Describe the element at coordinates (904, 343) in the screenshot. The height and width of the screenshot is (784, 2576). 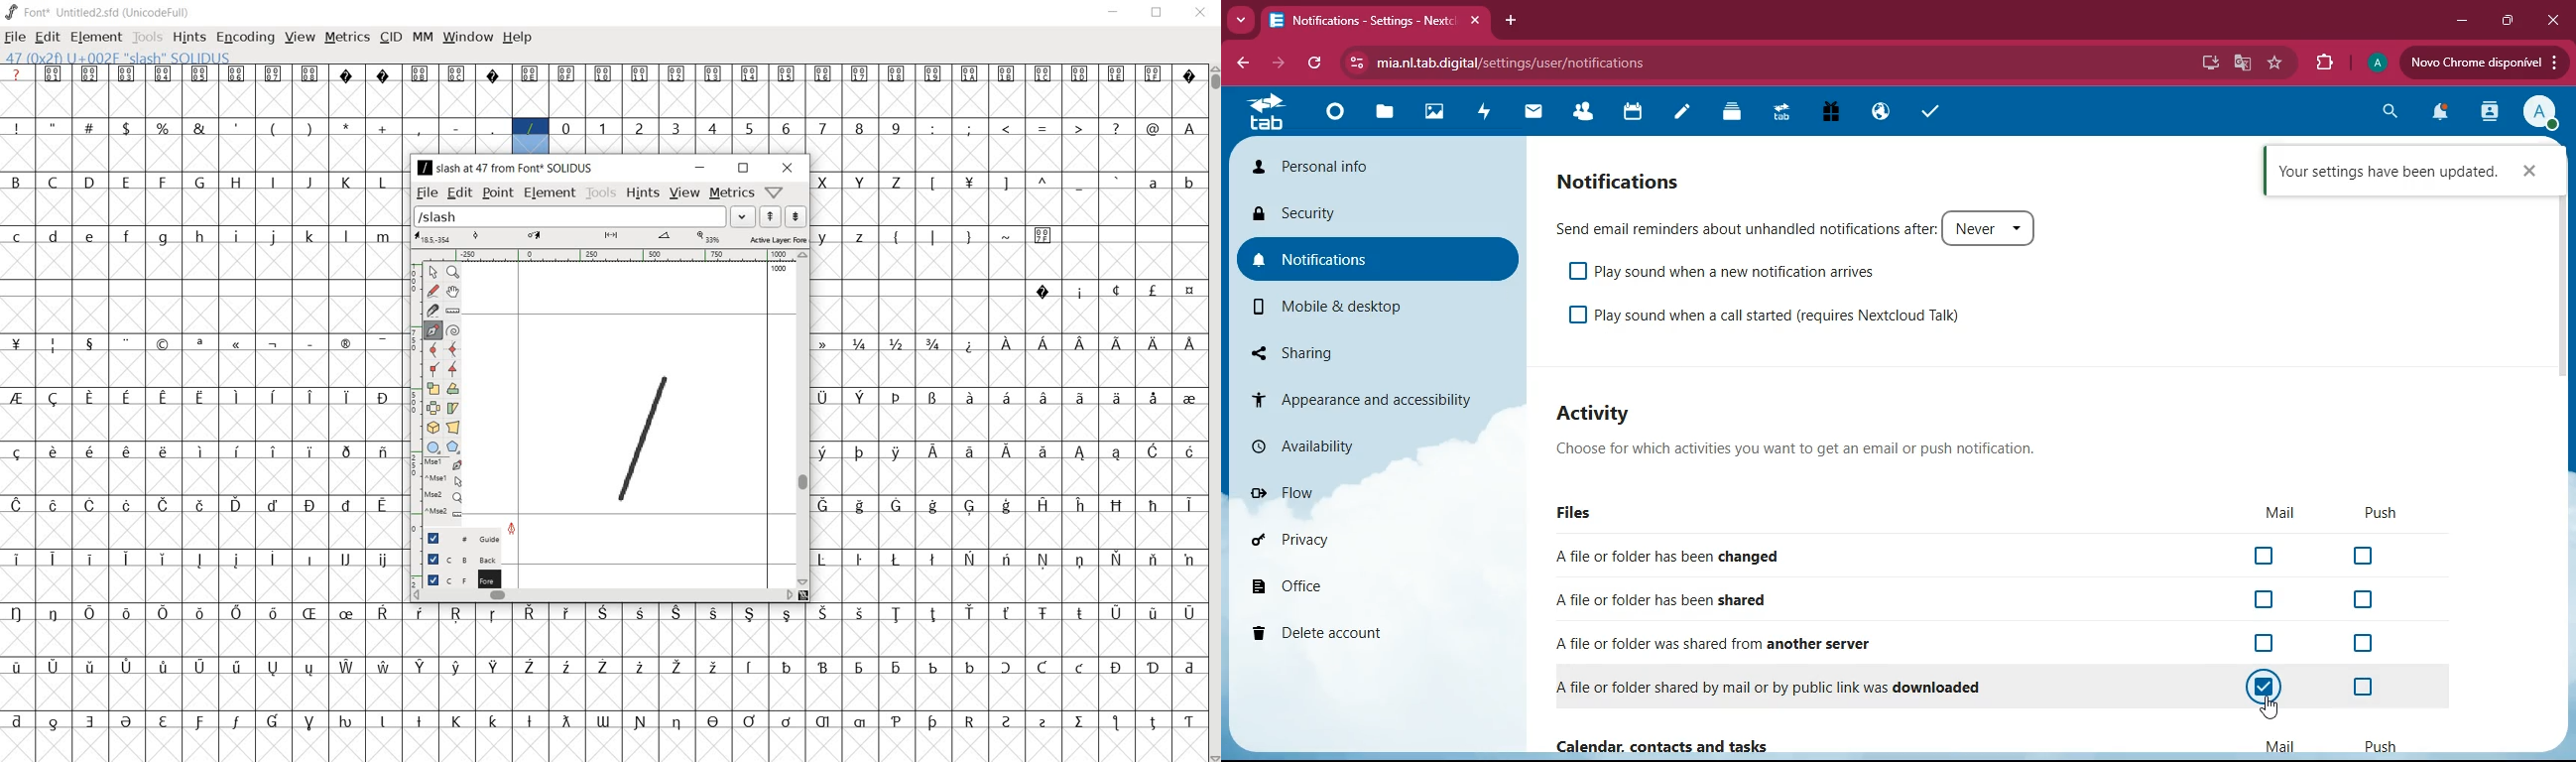
I see `fractions` at that location.